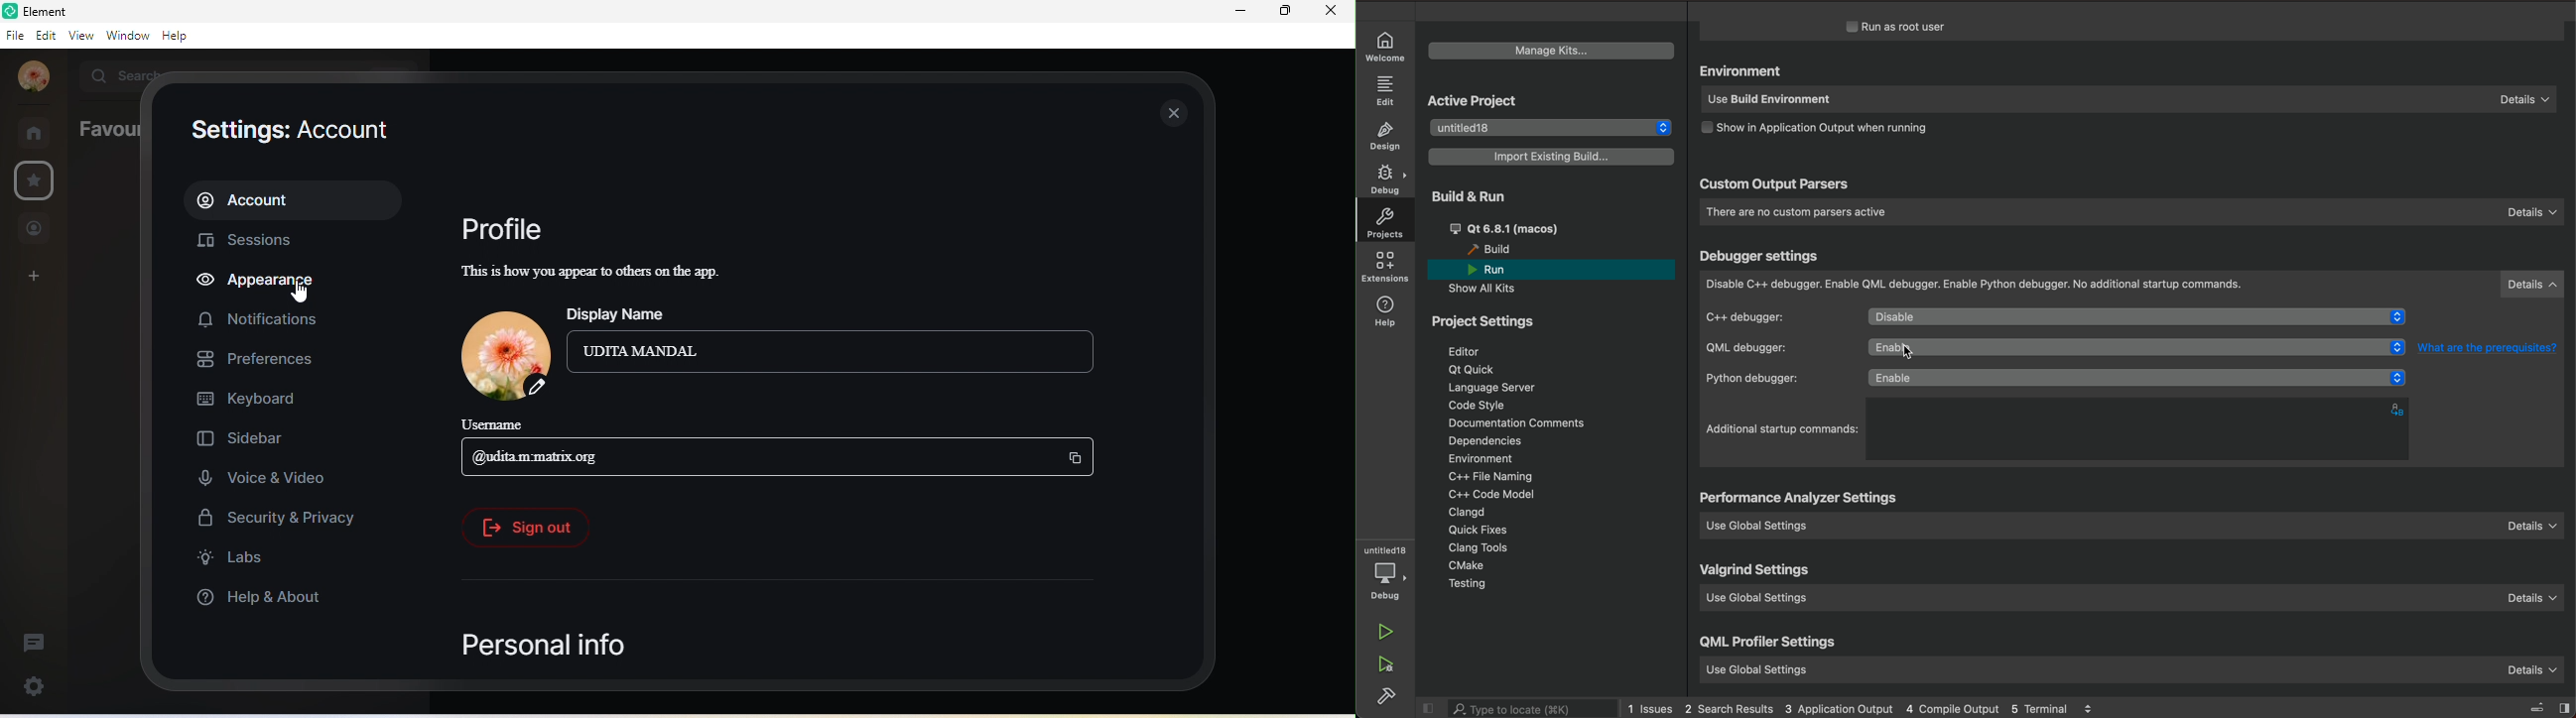 This screenshot has height=728, width=2576. I want to click on udita mandal, so click(833, 352).